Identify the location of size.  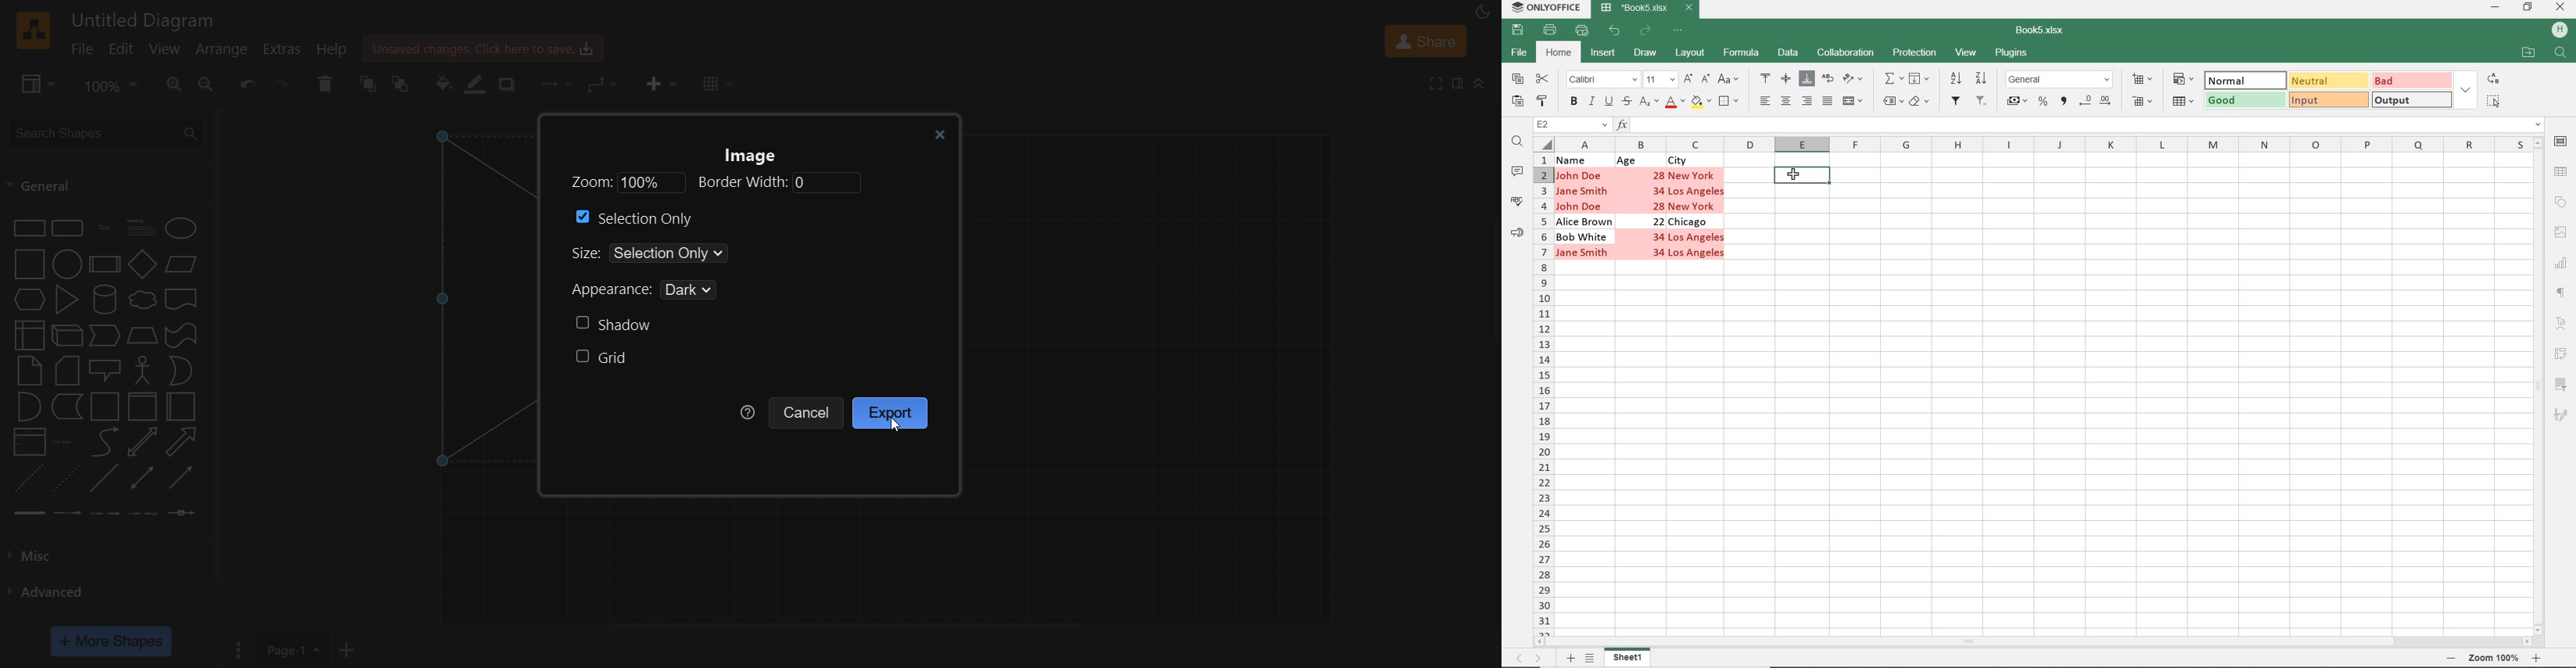
(688, 254).